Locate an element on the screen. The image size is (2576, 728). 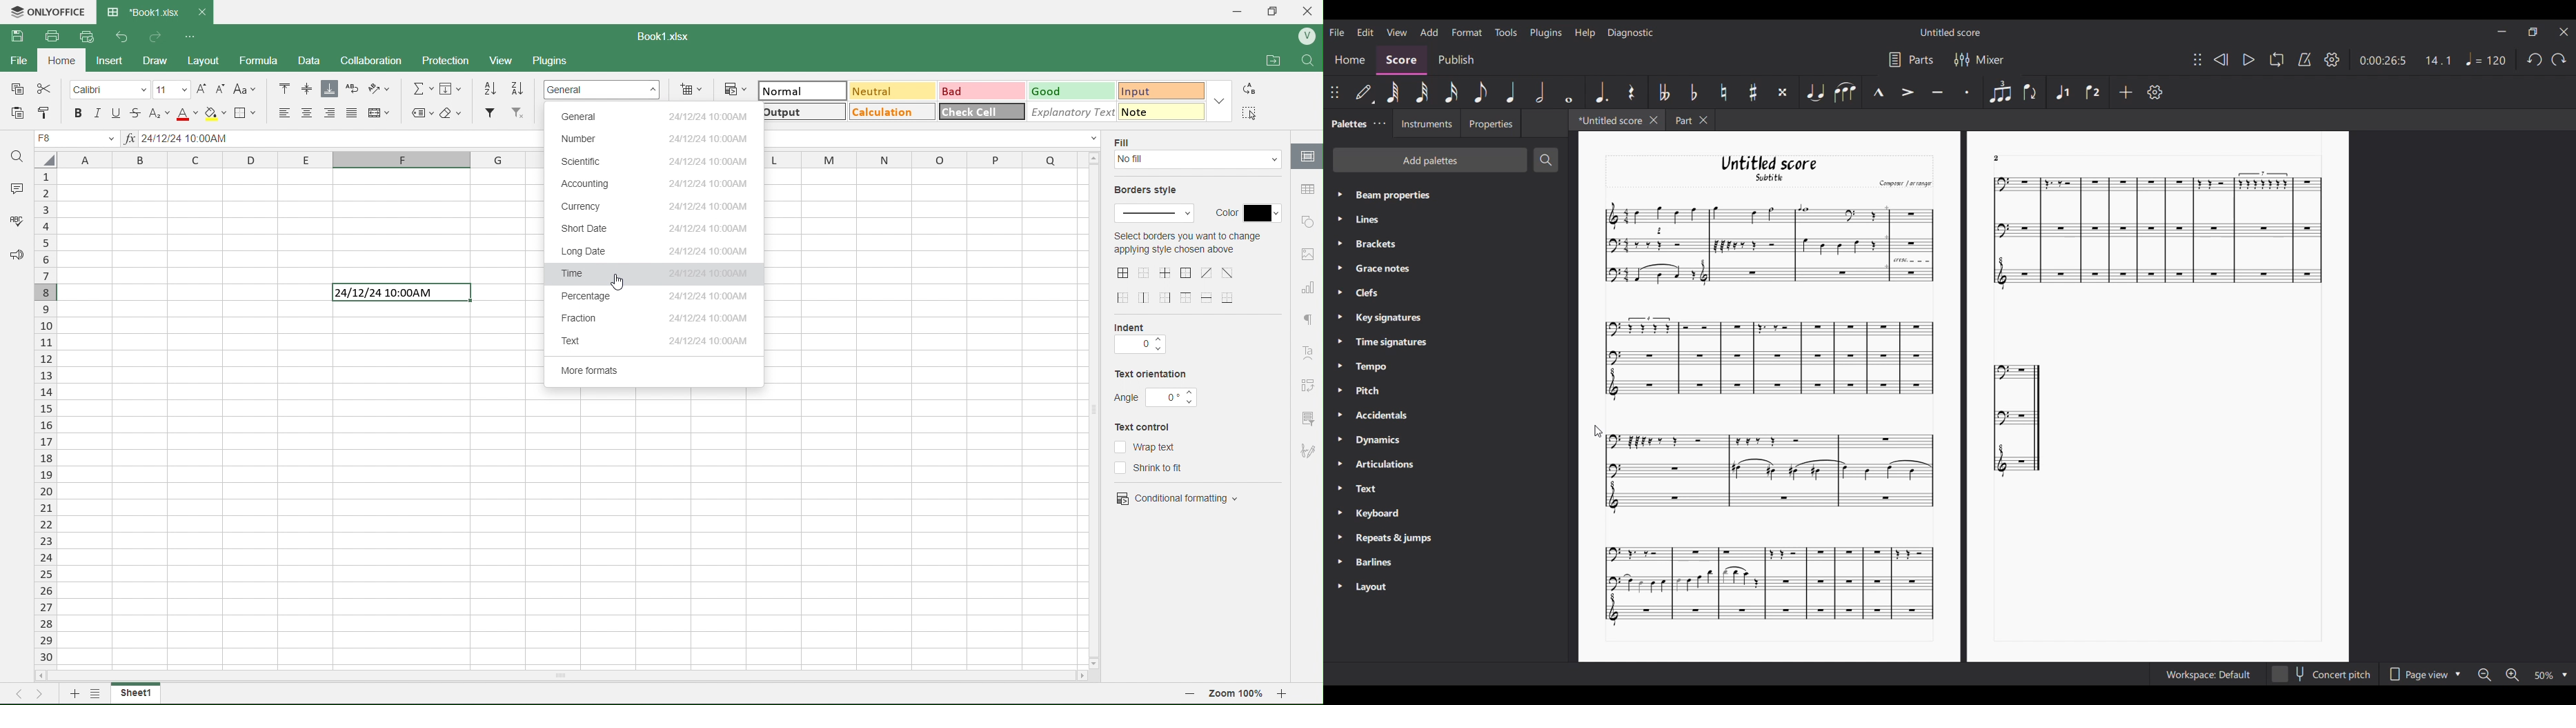
*Book1.xlsx is located at coordinates (141, 8).